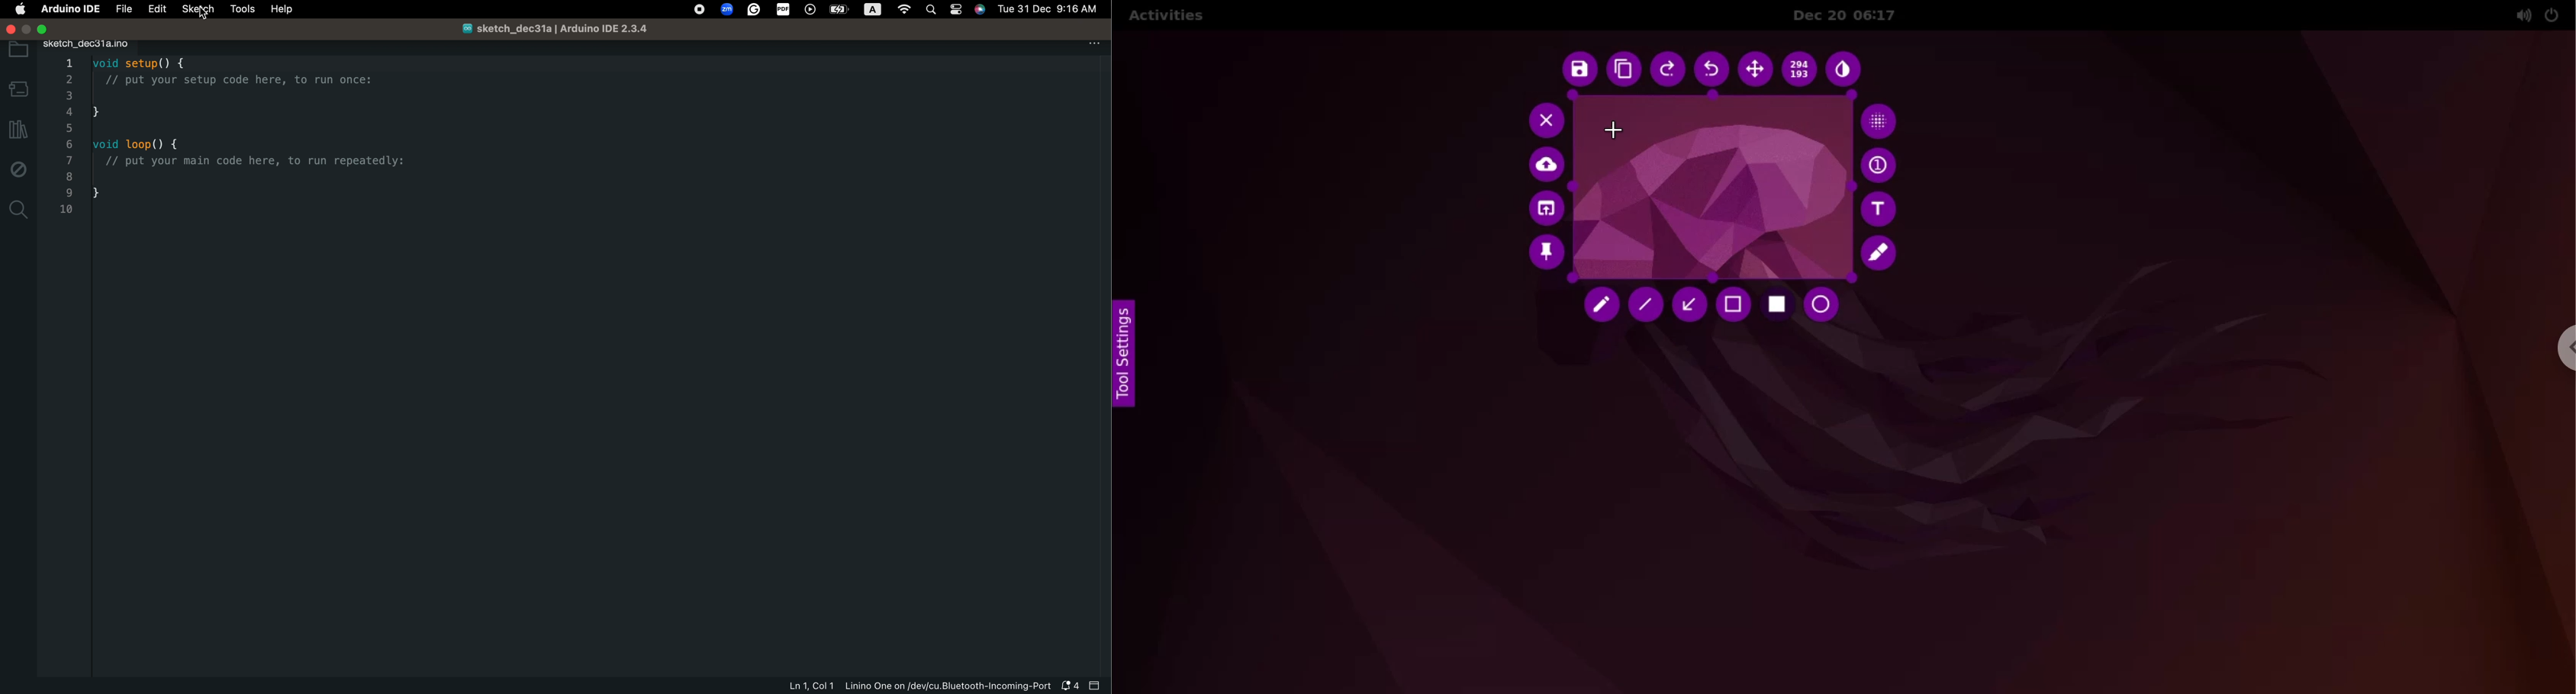 The image size is (2576, 700). What do you see at coordinates (1669, 71) in the screenshot?
I see `redo` at bounding box center [1669, 71].